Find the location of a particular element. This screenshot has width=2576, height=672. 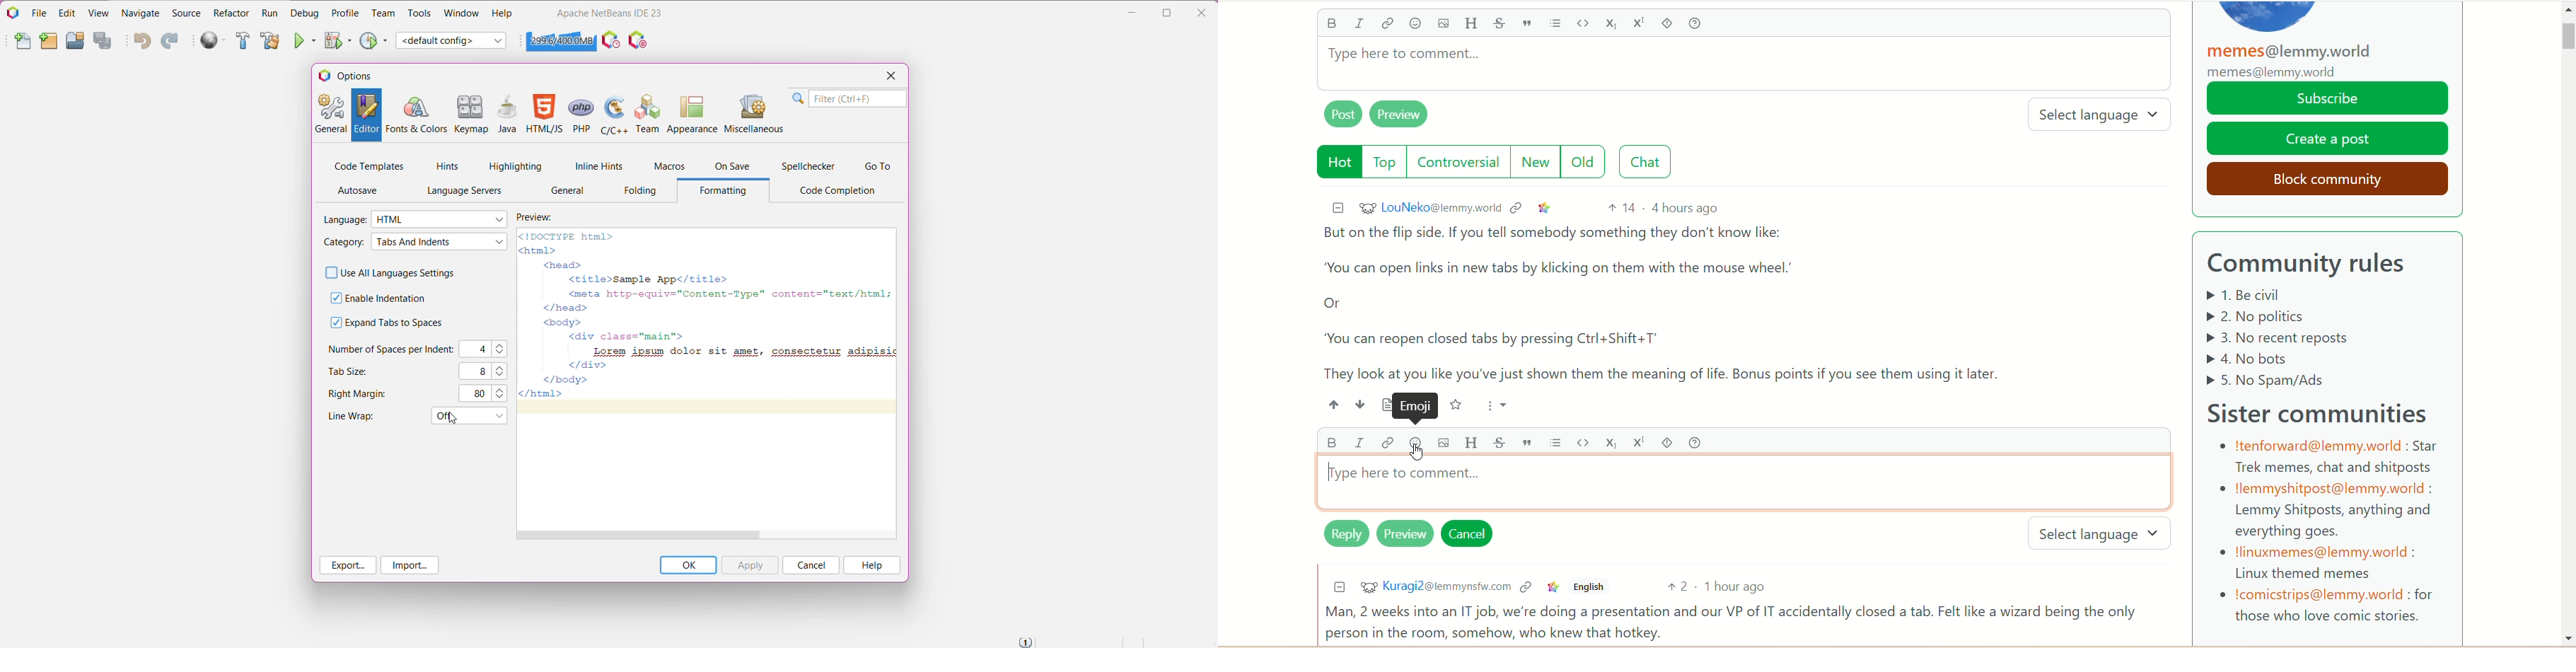

quote is located at coordinates (1531, 24).